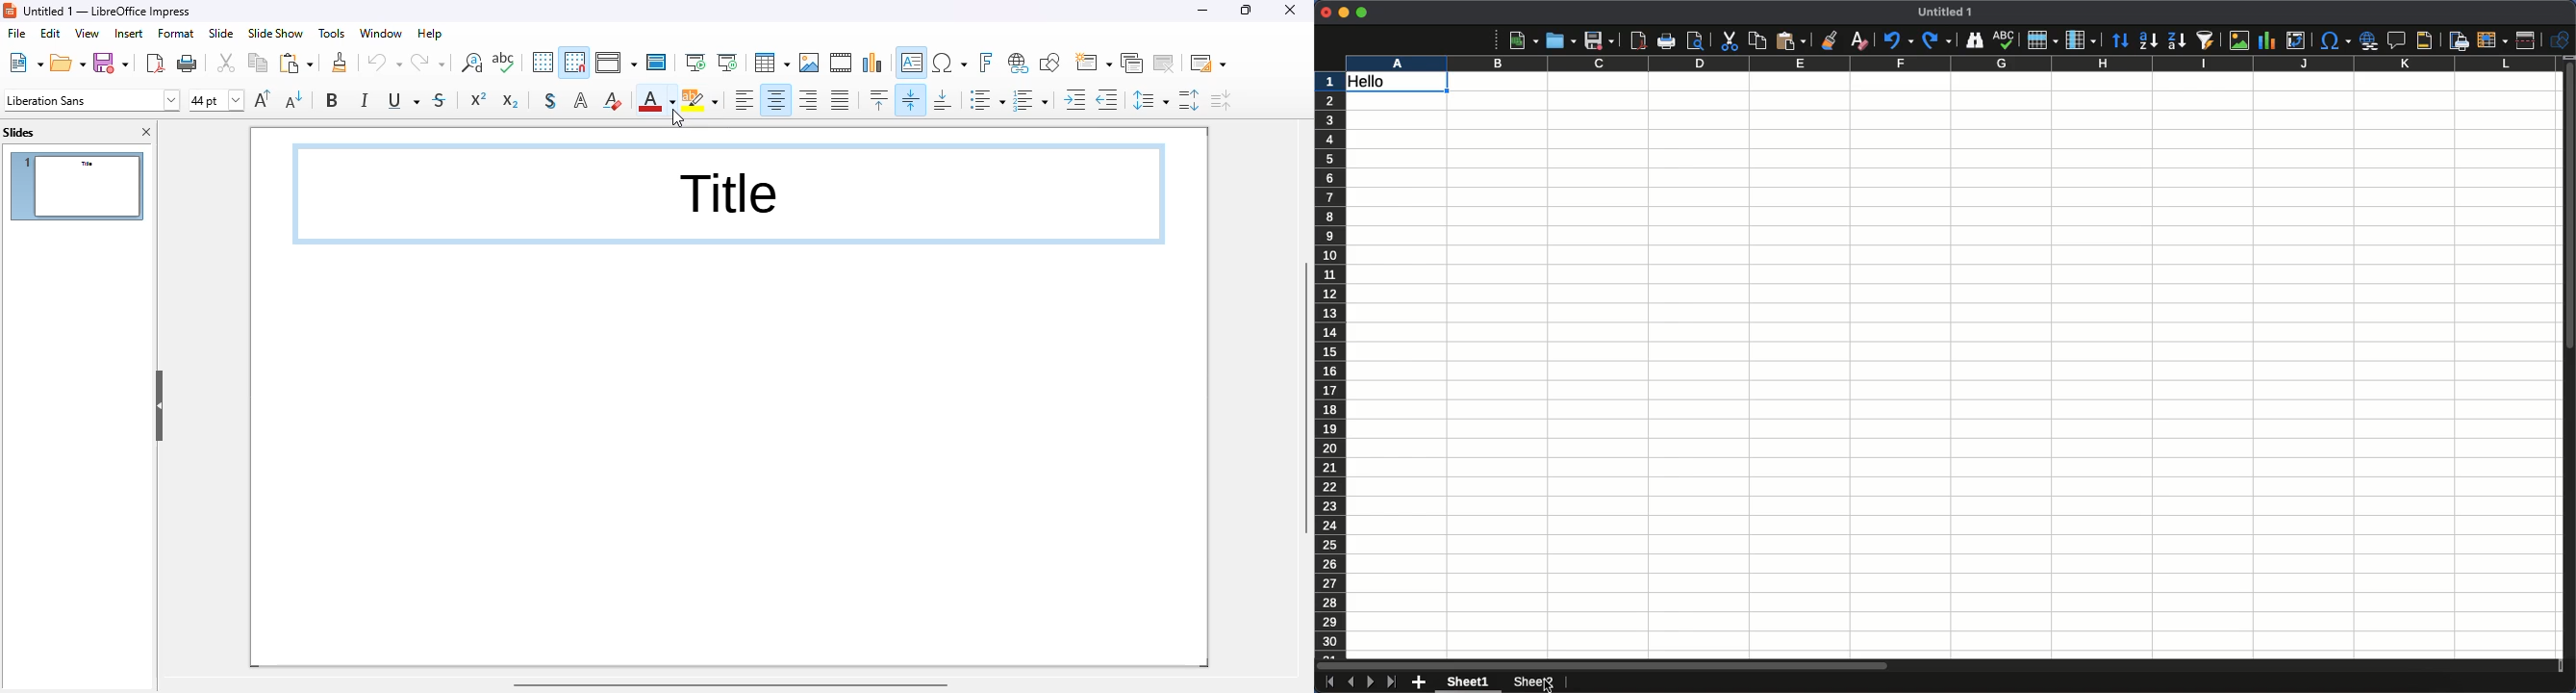 This screenshot has width=2576, height=700. What do you see at coordinates (613, 99) in the screenshot?
I see `clear direct formatting` at bounding box center [613, 99].